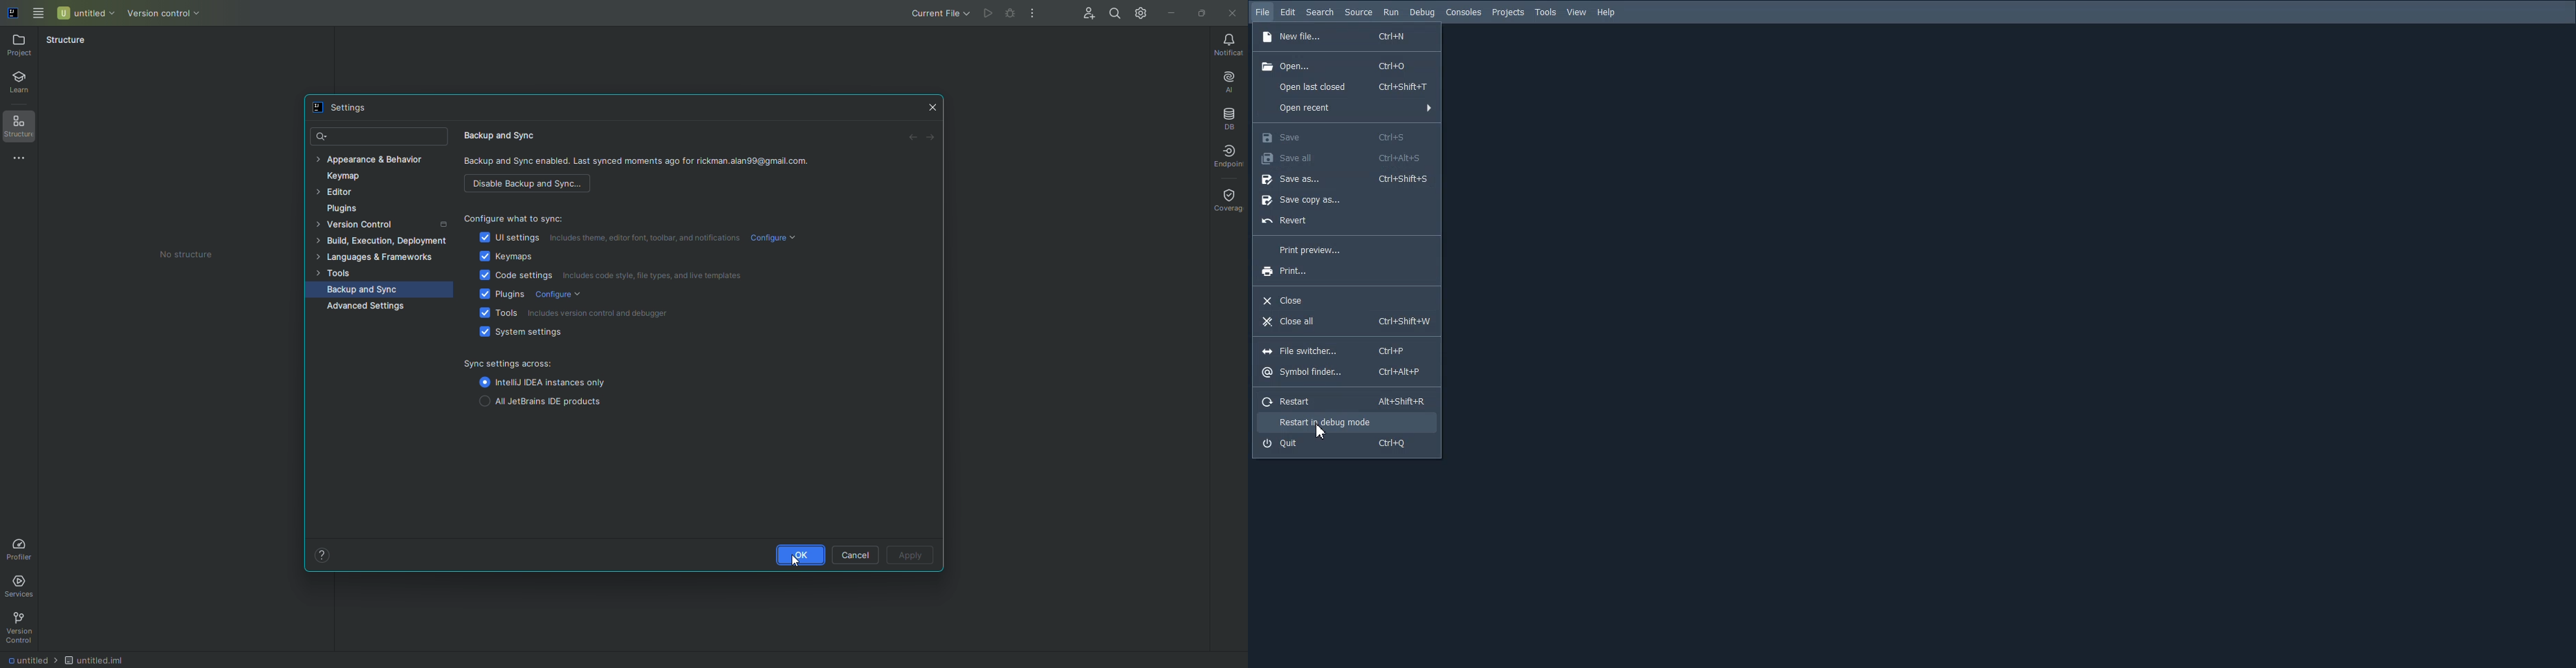 This screenshot has width=2576, height=672. What do you see at coordinates (382, 258) in the screenshot?
I see `Languages and Frameworks` at bounding box center [382, 258].